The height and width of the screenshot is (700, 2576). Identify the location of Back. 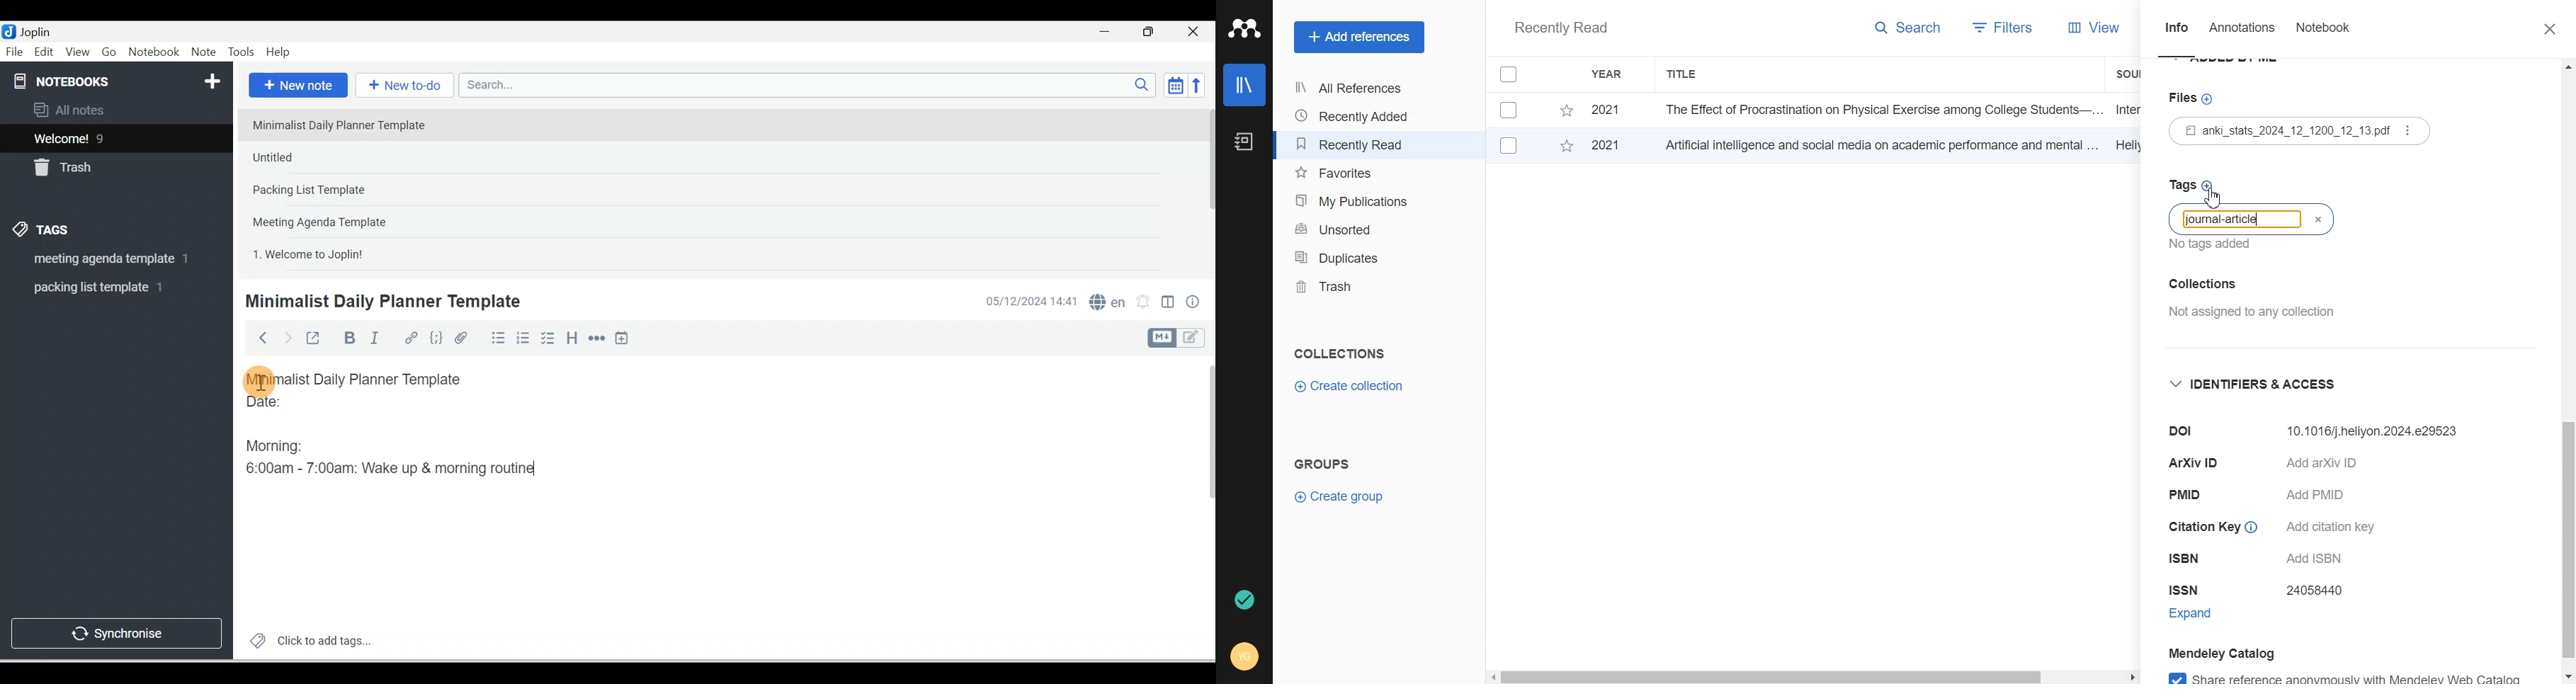
(257, 338).